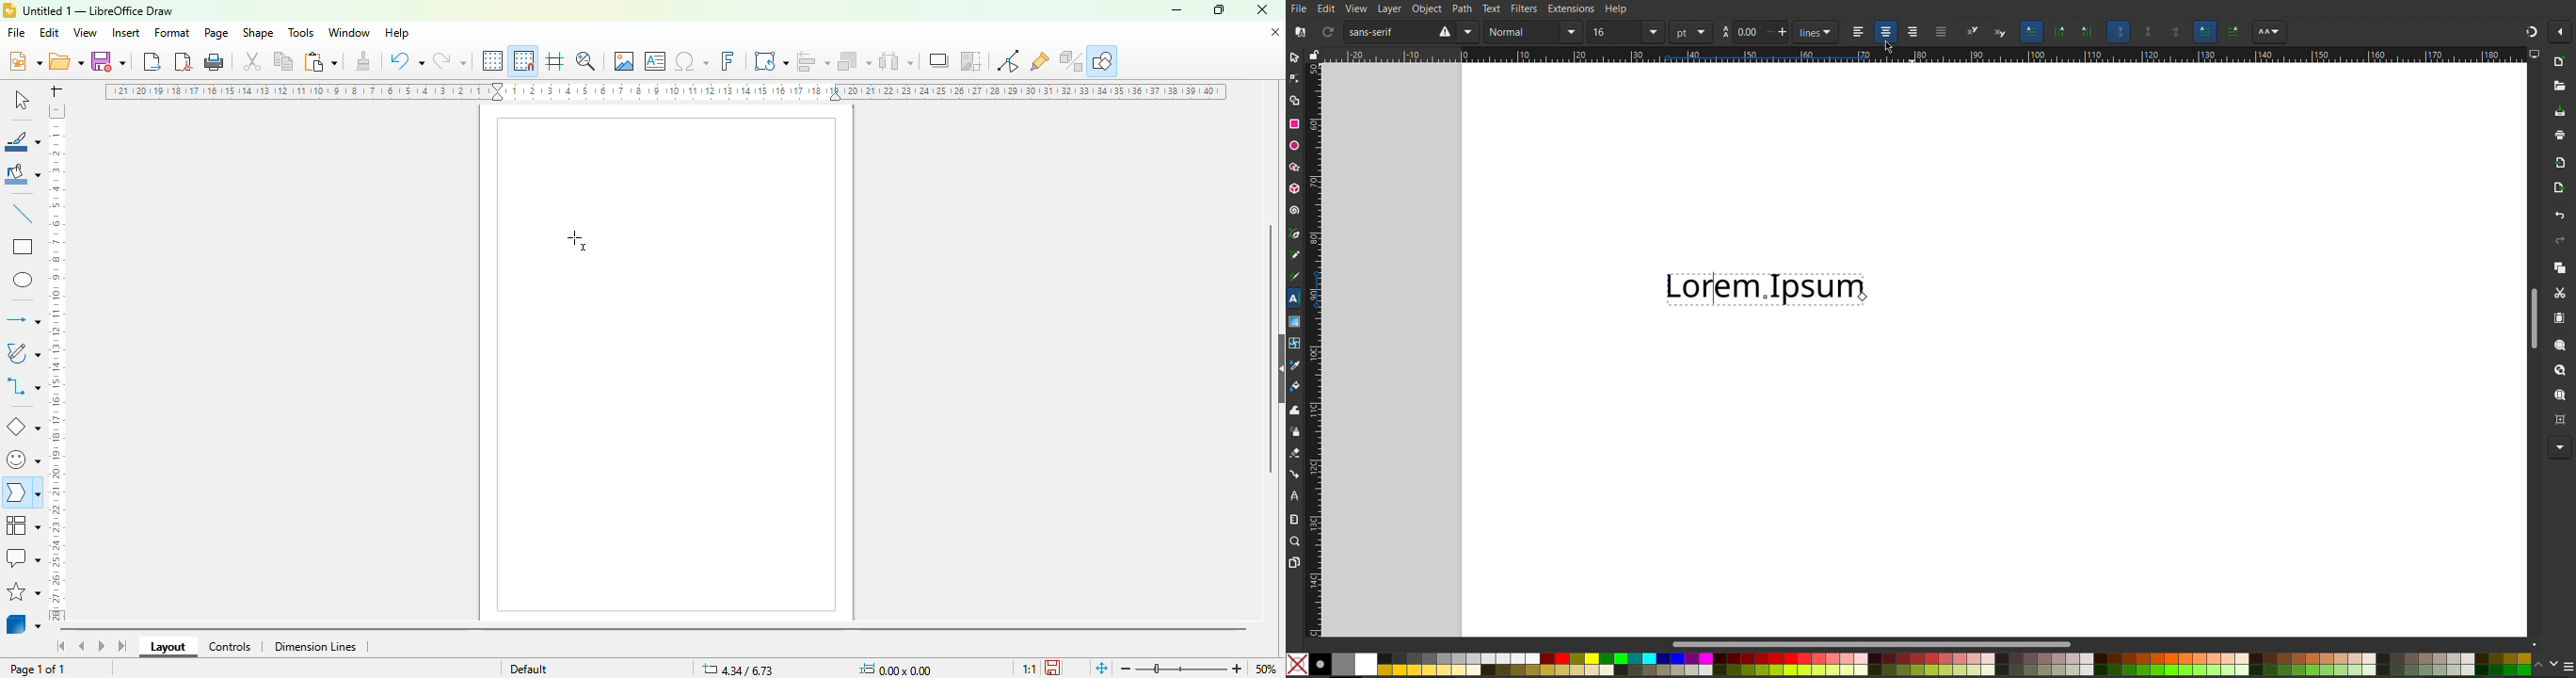 The image size is (2576, 700). I want to click on superscript, so click(1975, 34).